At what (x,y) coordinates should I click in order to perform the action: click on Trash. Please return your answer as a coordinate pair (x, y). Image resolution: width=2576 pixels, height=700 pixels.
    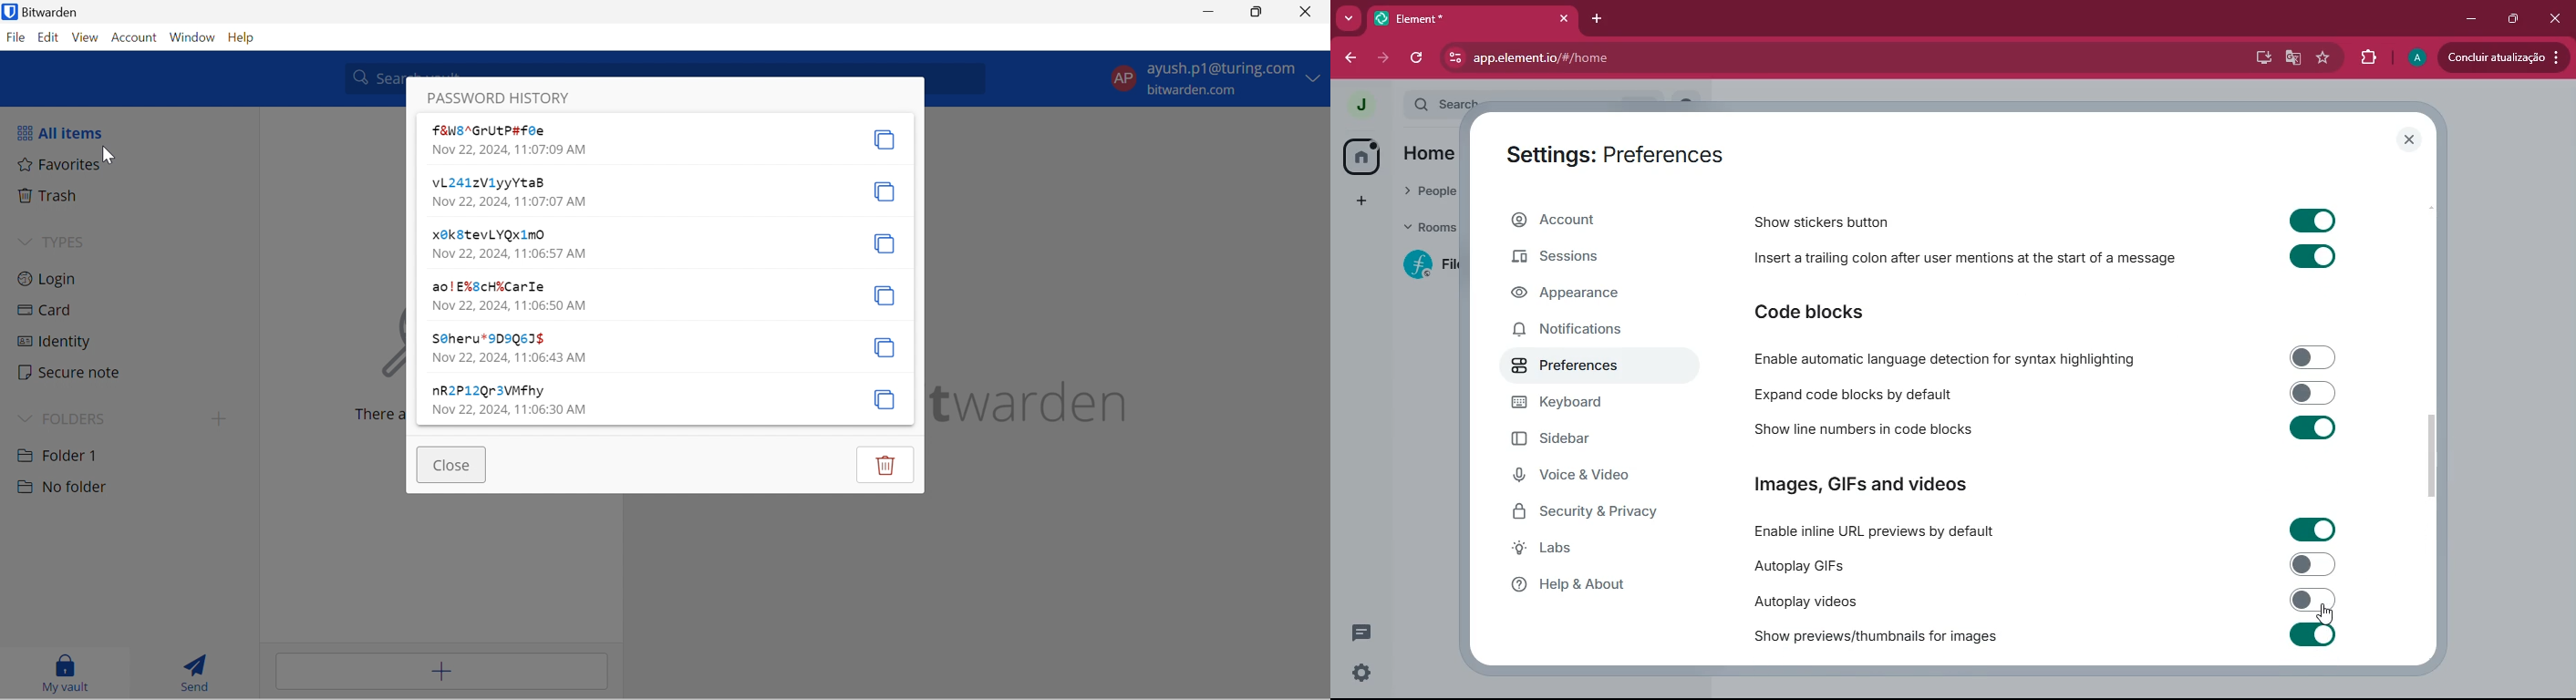
    Looking at the image, I should click on (53, 195).